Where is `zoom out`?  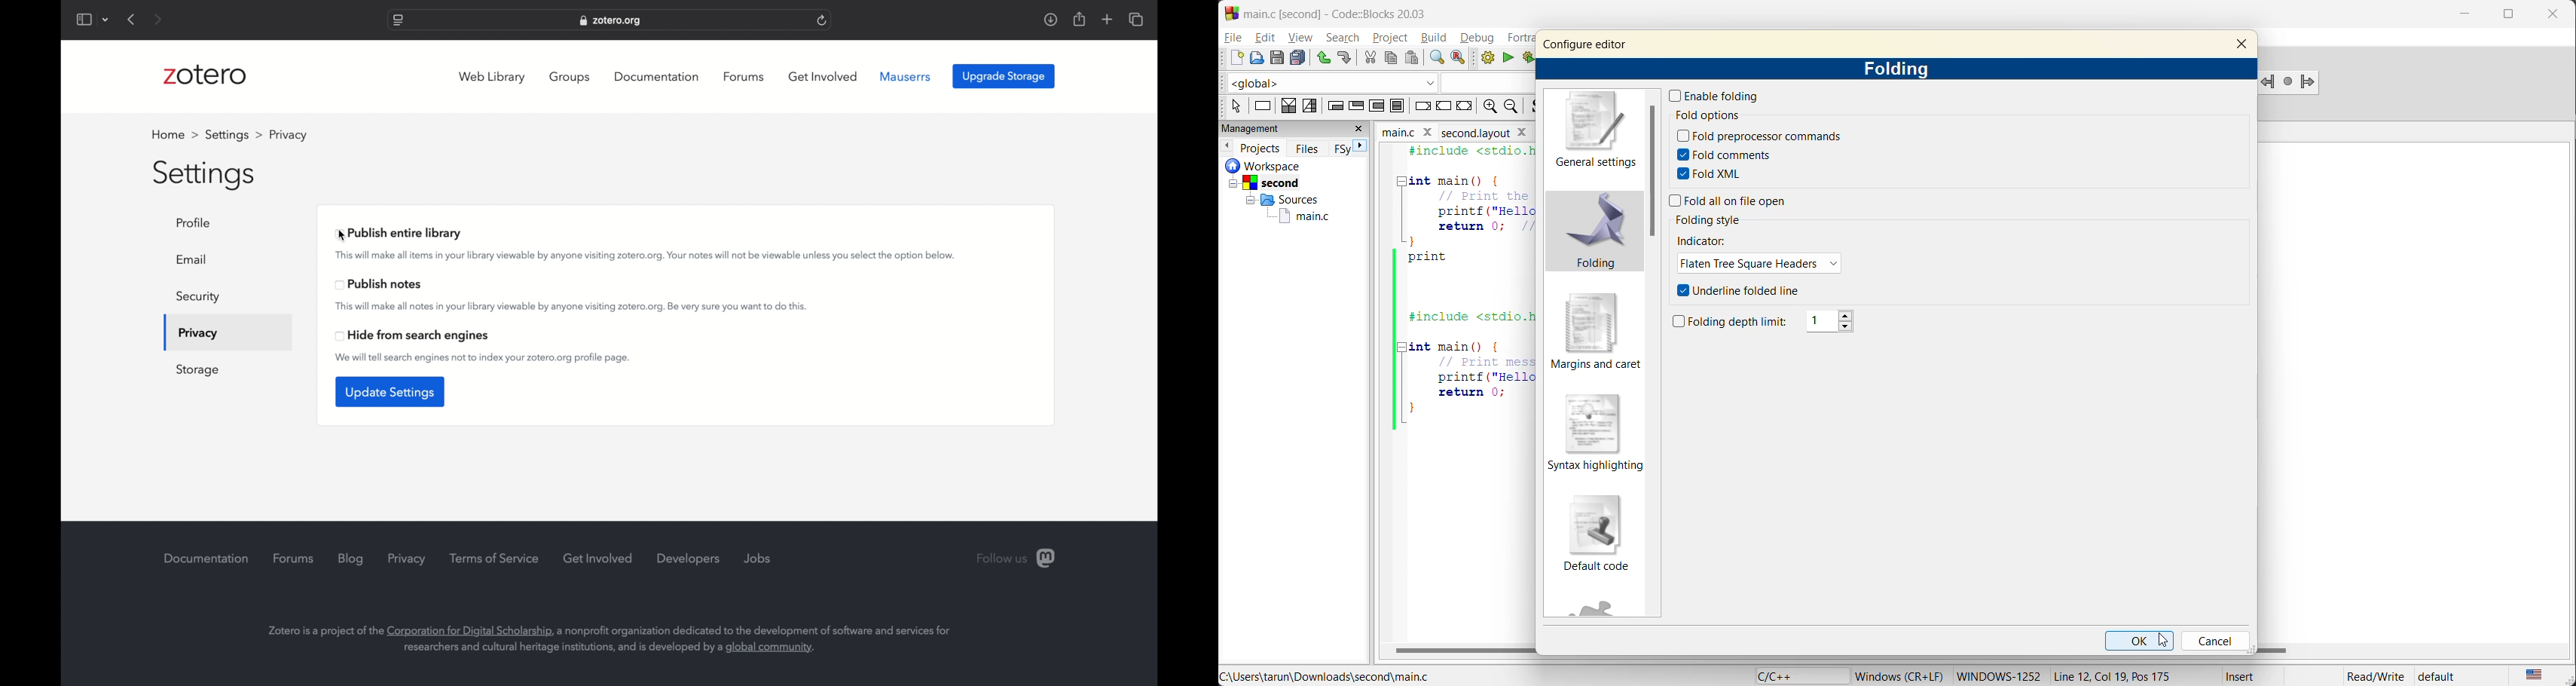 zoom out is located at coordinates (1514, 106).